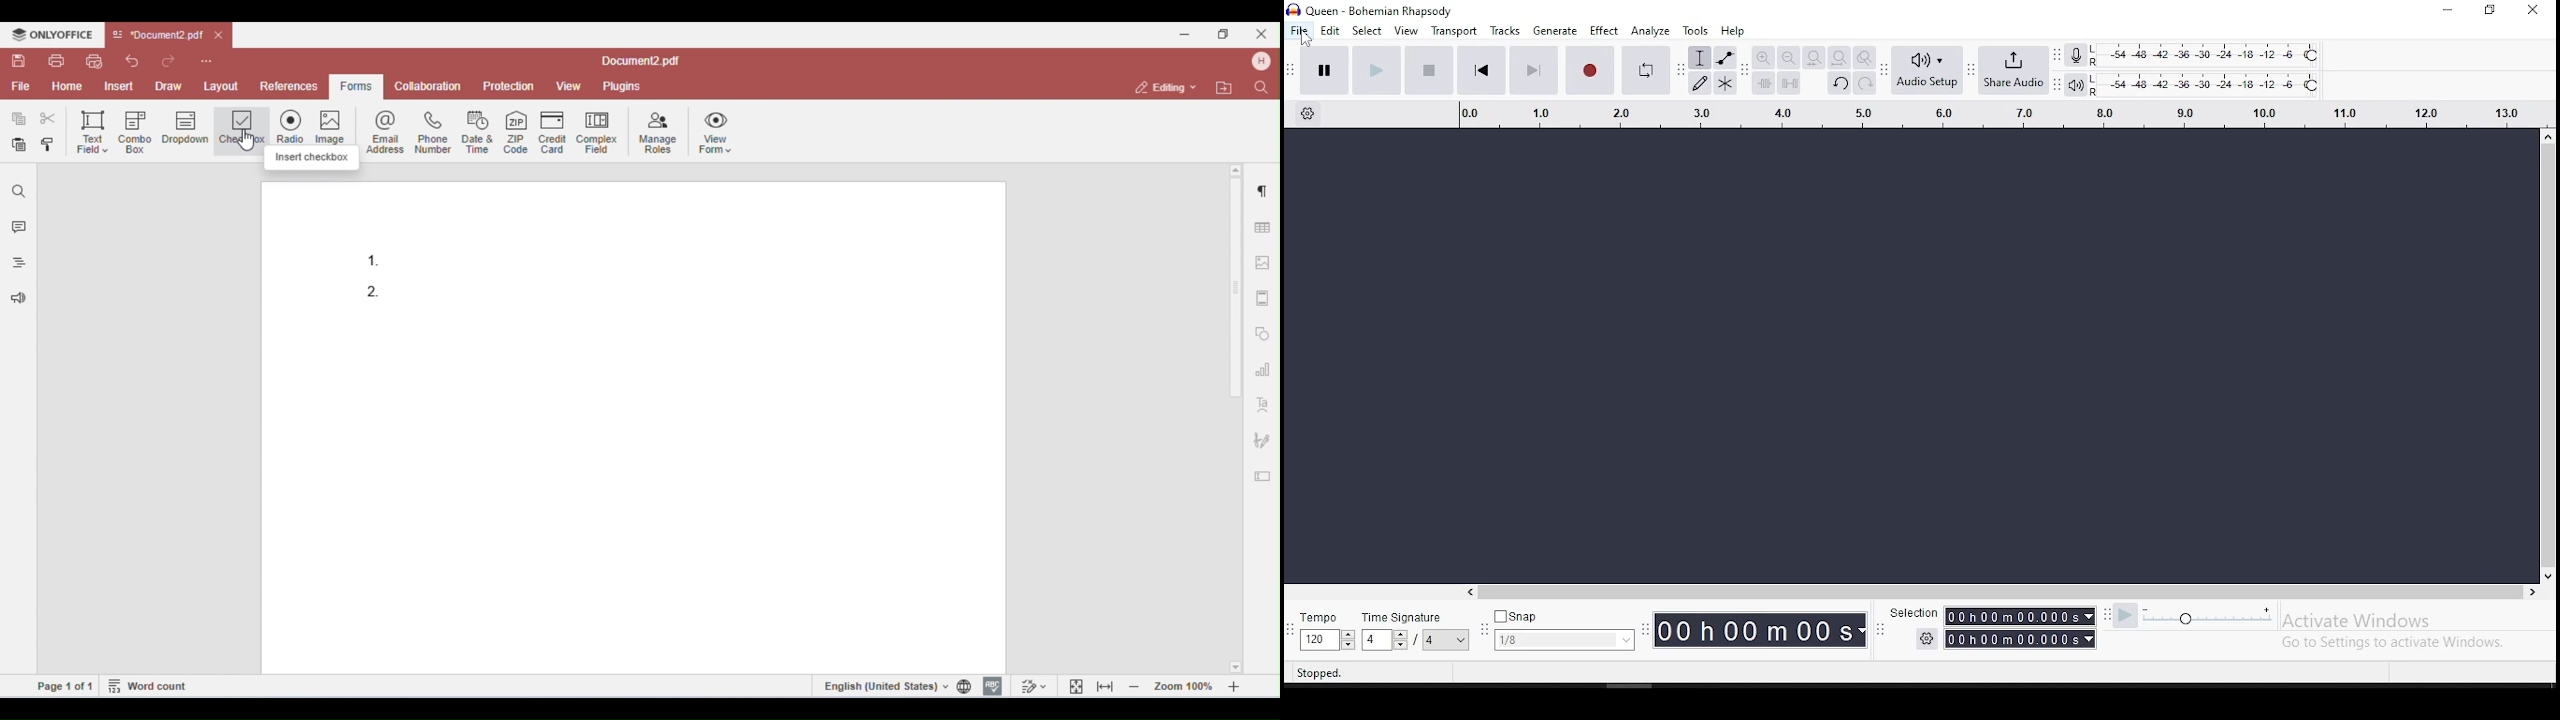  What do you see at coordinates (2445, 10) in the screenshot?
I see `minimize` at bounding box center [2445, 10].